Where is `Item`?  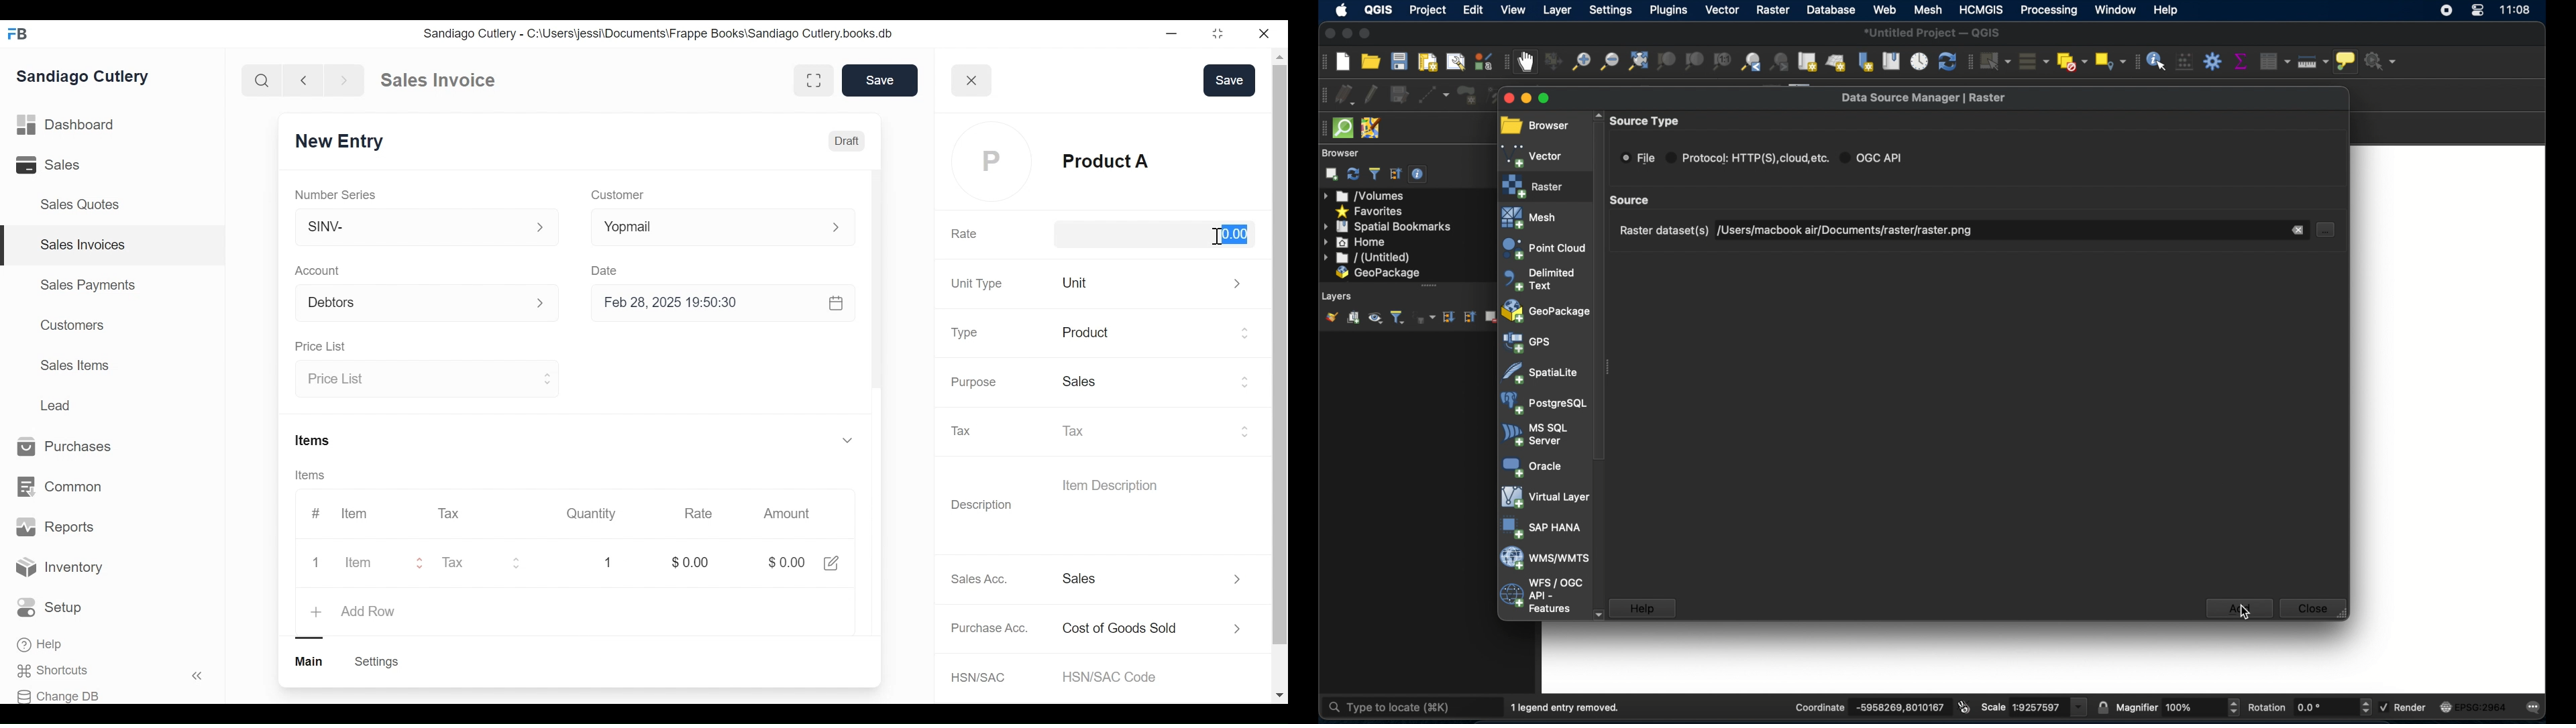 Item is located at coordinates (353, 514).